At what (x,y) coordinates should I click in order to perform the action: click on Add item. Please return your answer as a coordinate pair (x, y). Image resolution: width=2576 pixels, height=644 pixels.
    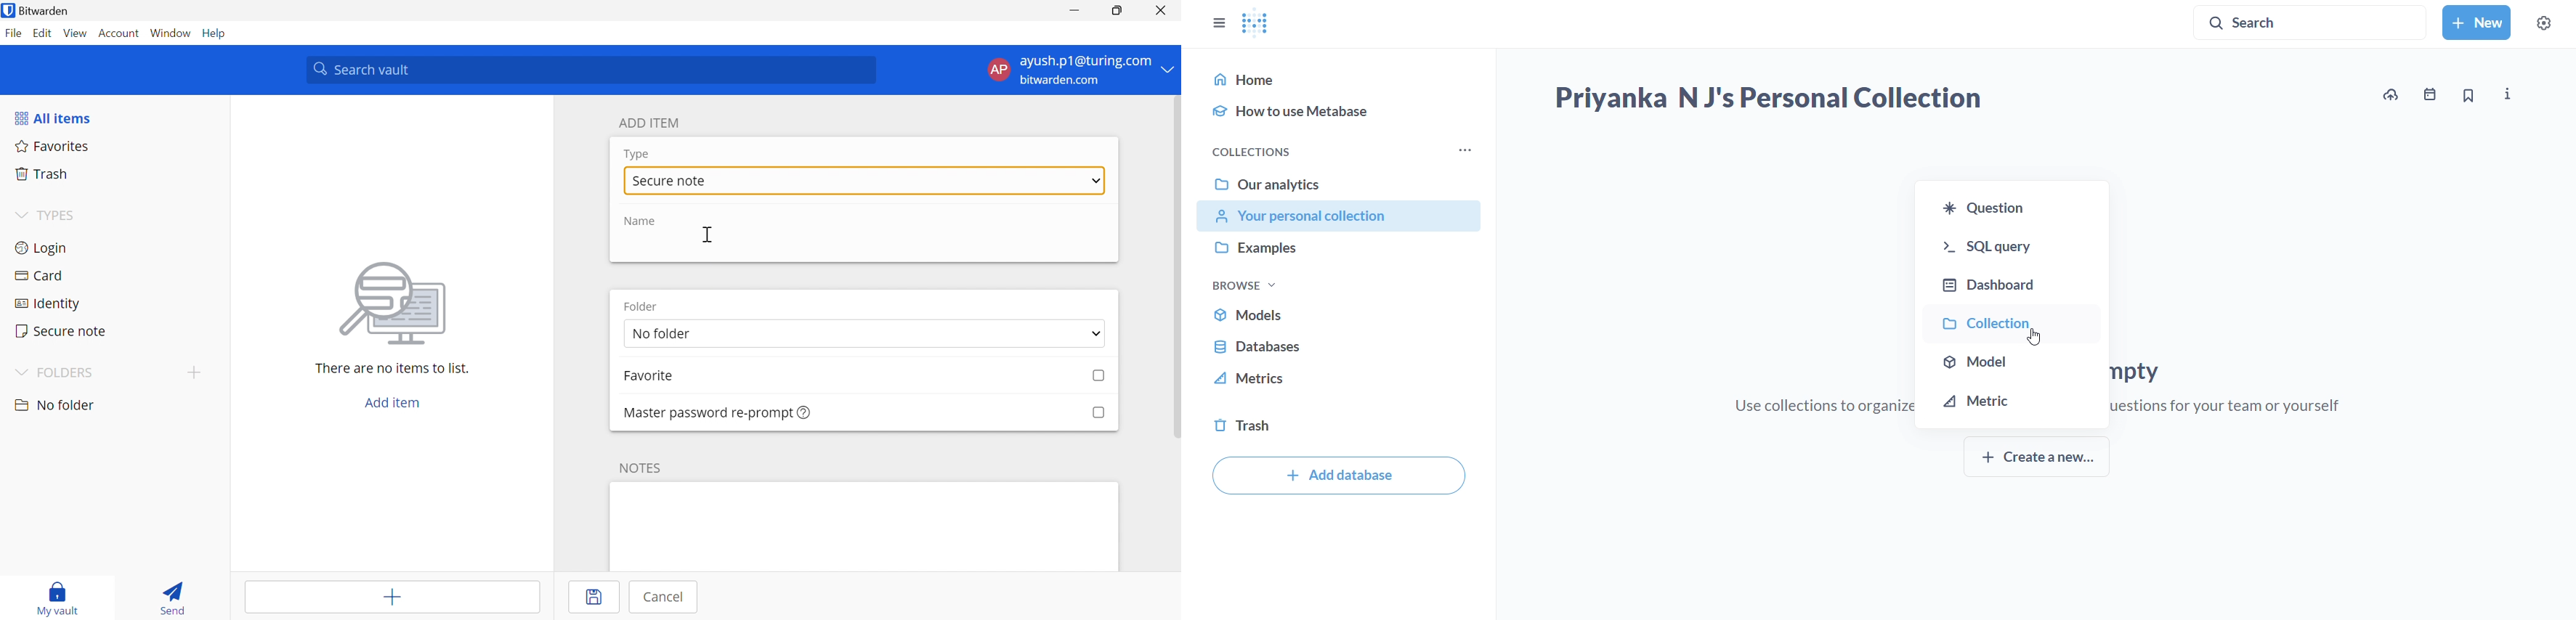
    Looking at the image, I should click on (392, 403).